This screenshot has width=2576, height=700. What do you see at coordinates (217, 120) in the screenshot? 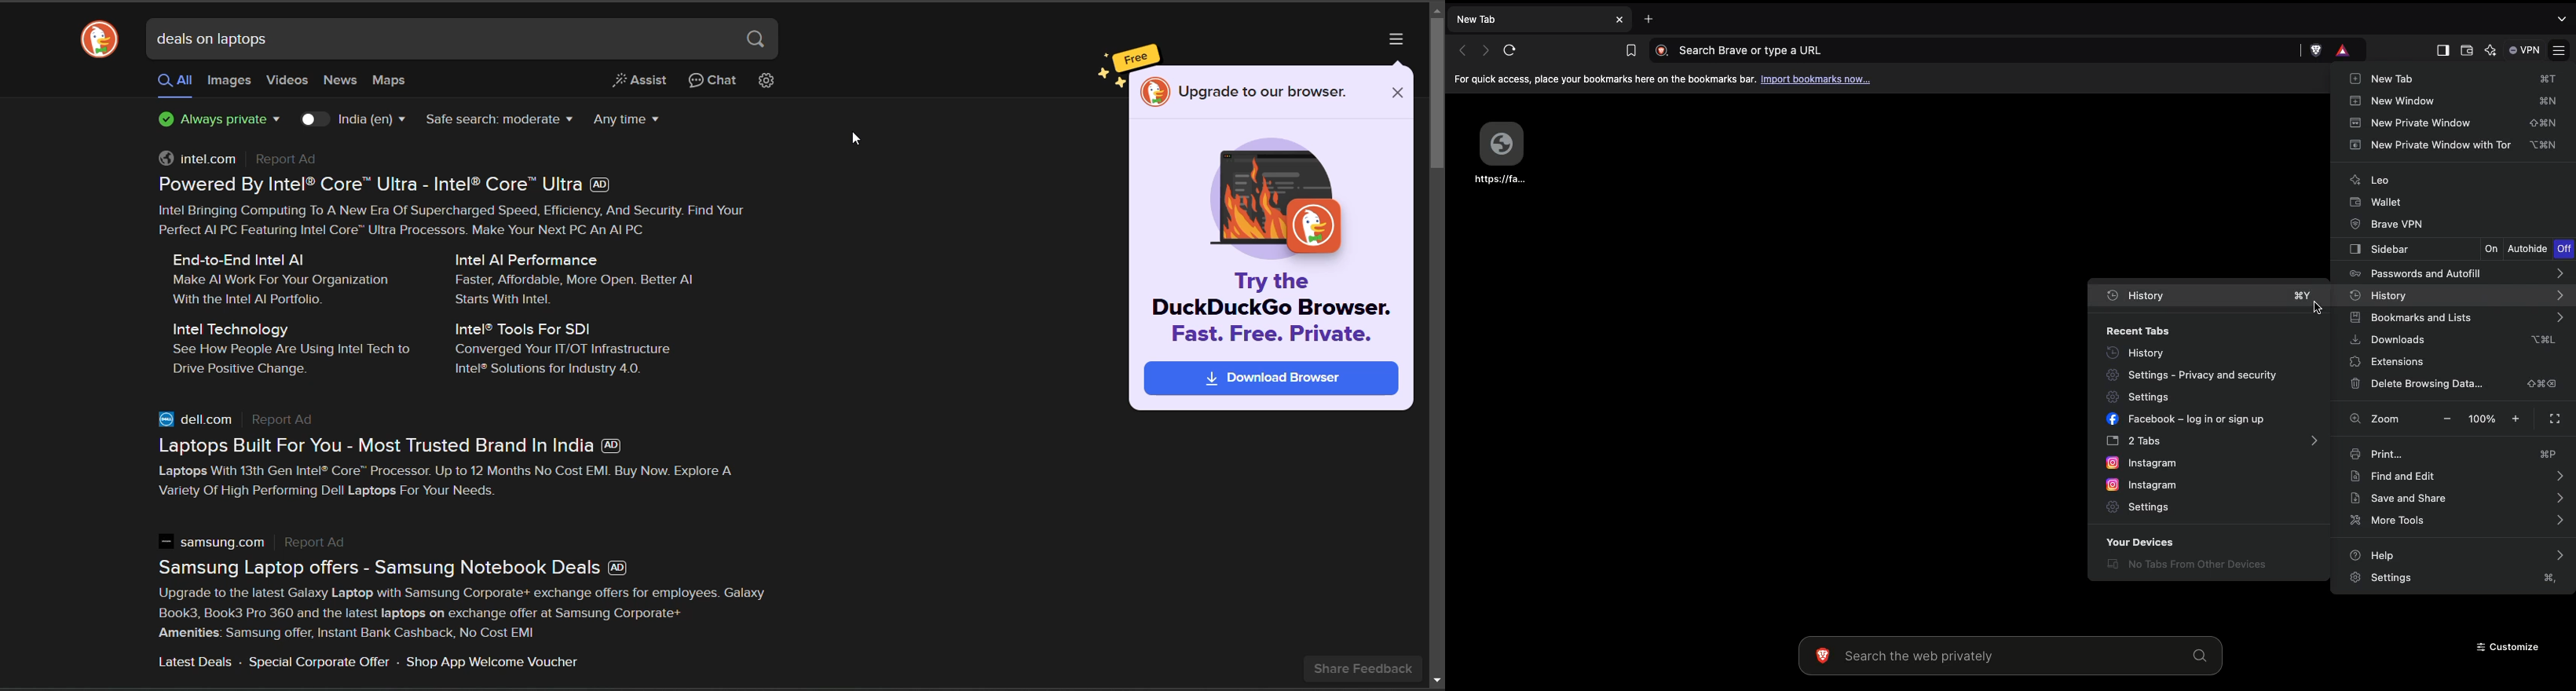
I see `privacy protection badge` at bounding box center [217, 120].